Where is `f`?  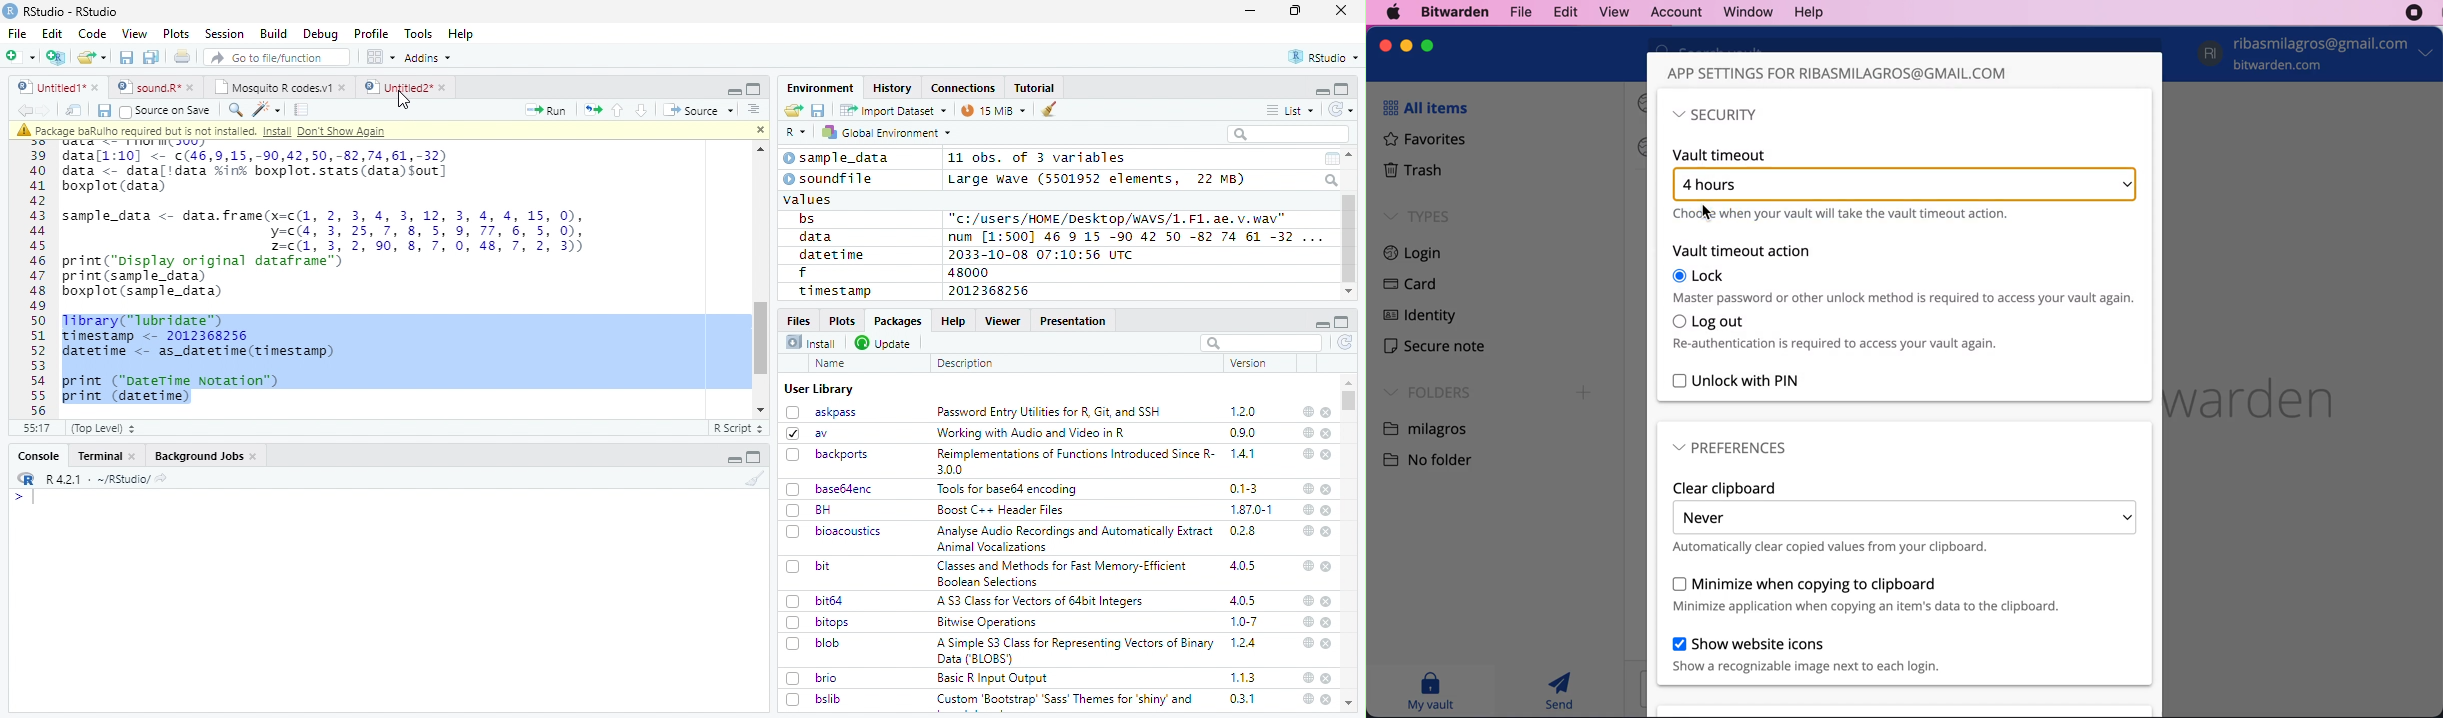
f is located at coordinates (803, 273).